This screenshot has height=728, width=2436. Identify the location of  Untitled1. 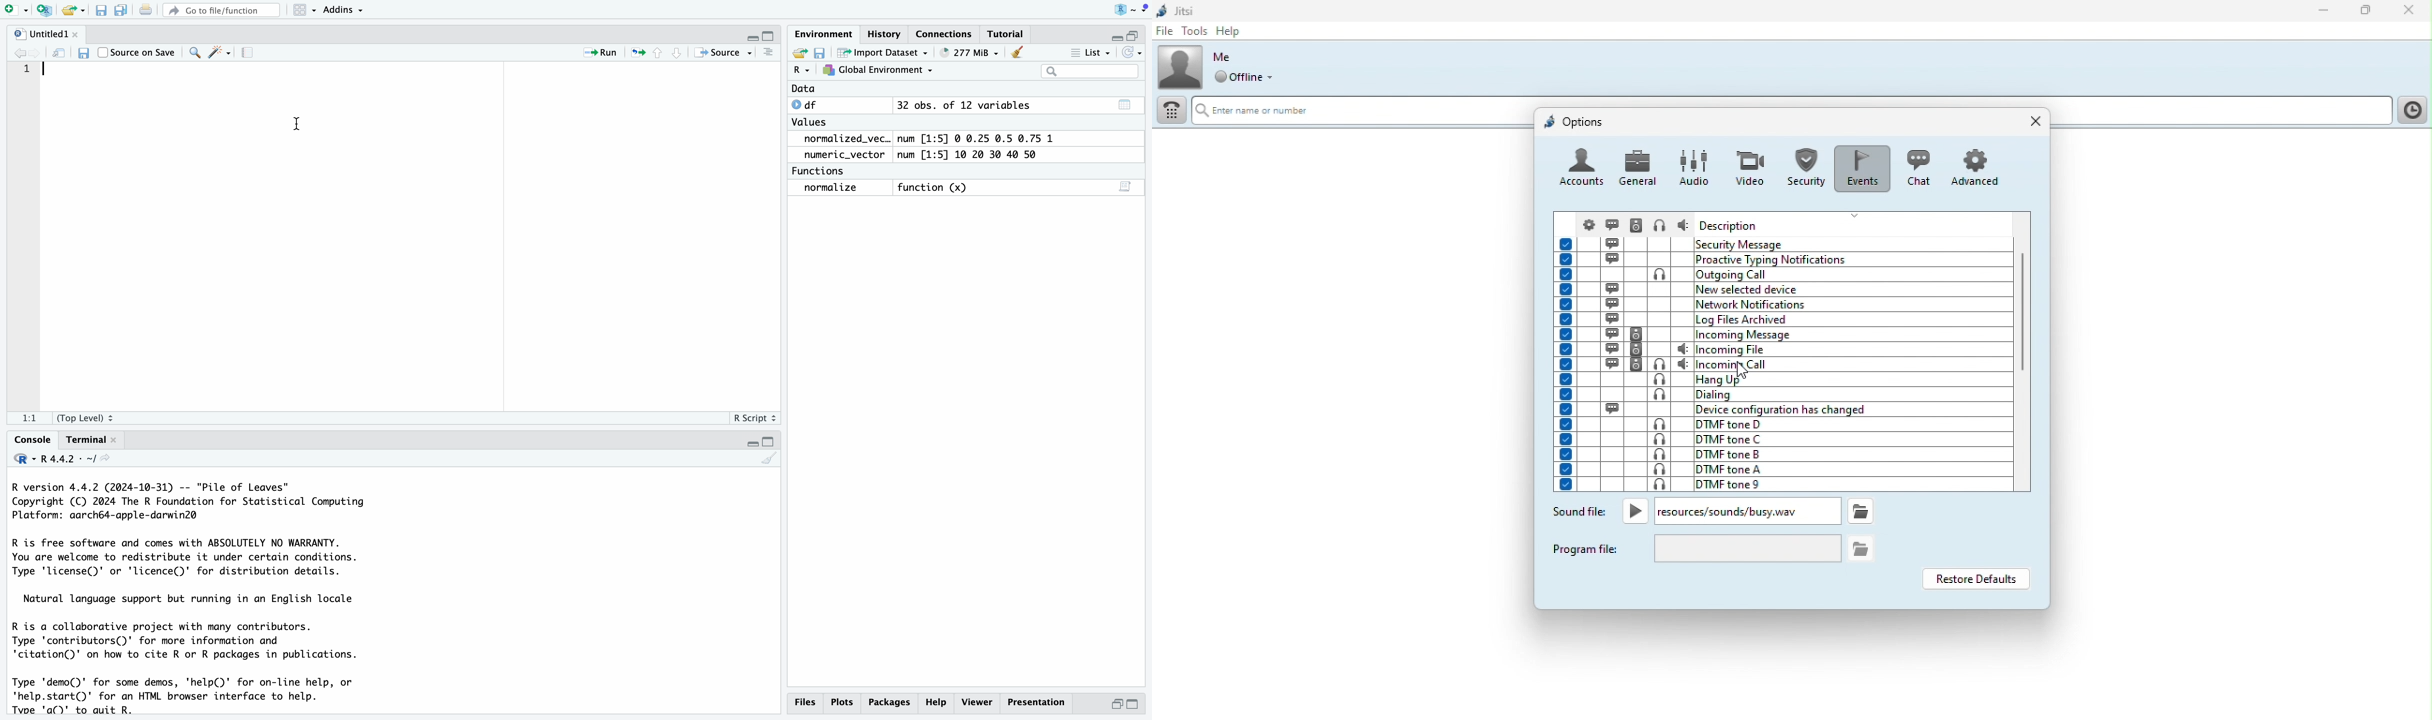
(48, 34).